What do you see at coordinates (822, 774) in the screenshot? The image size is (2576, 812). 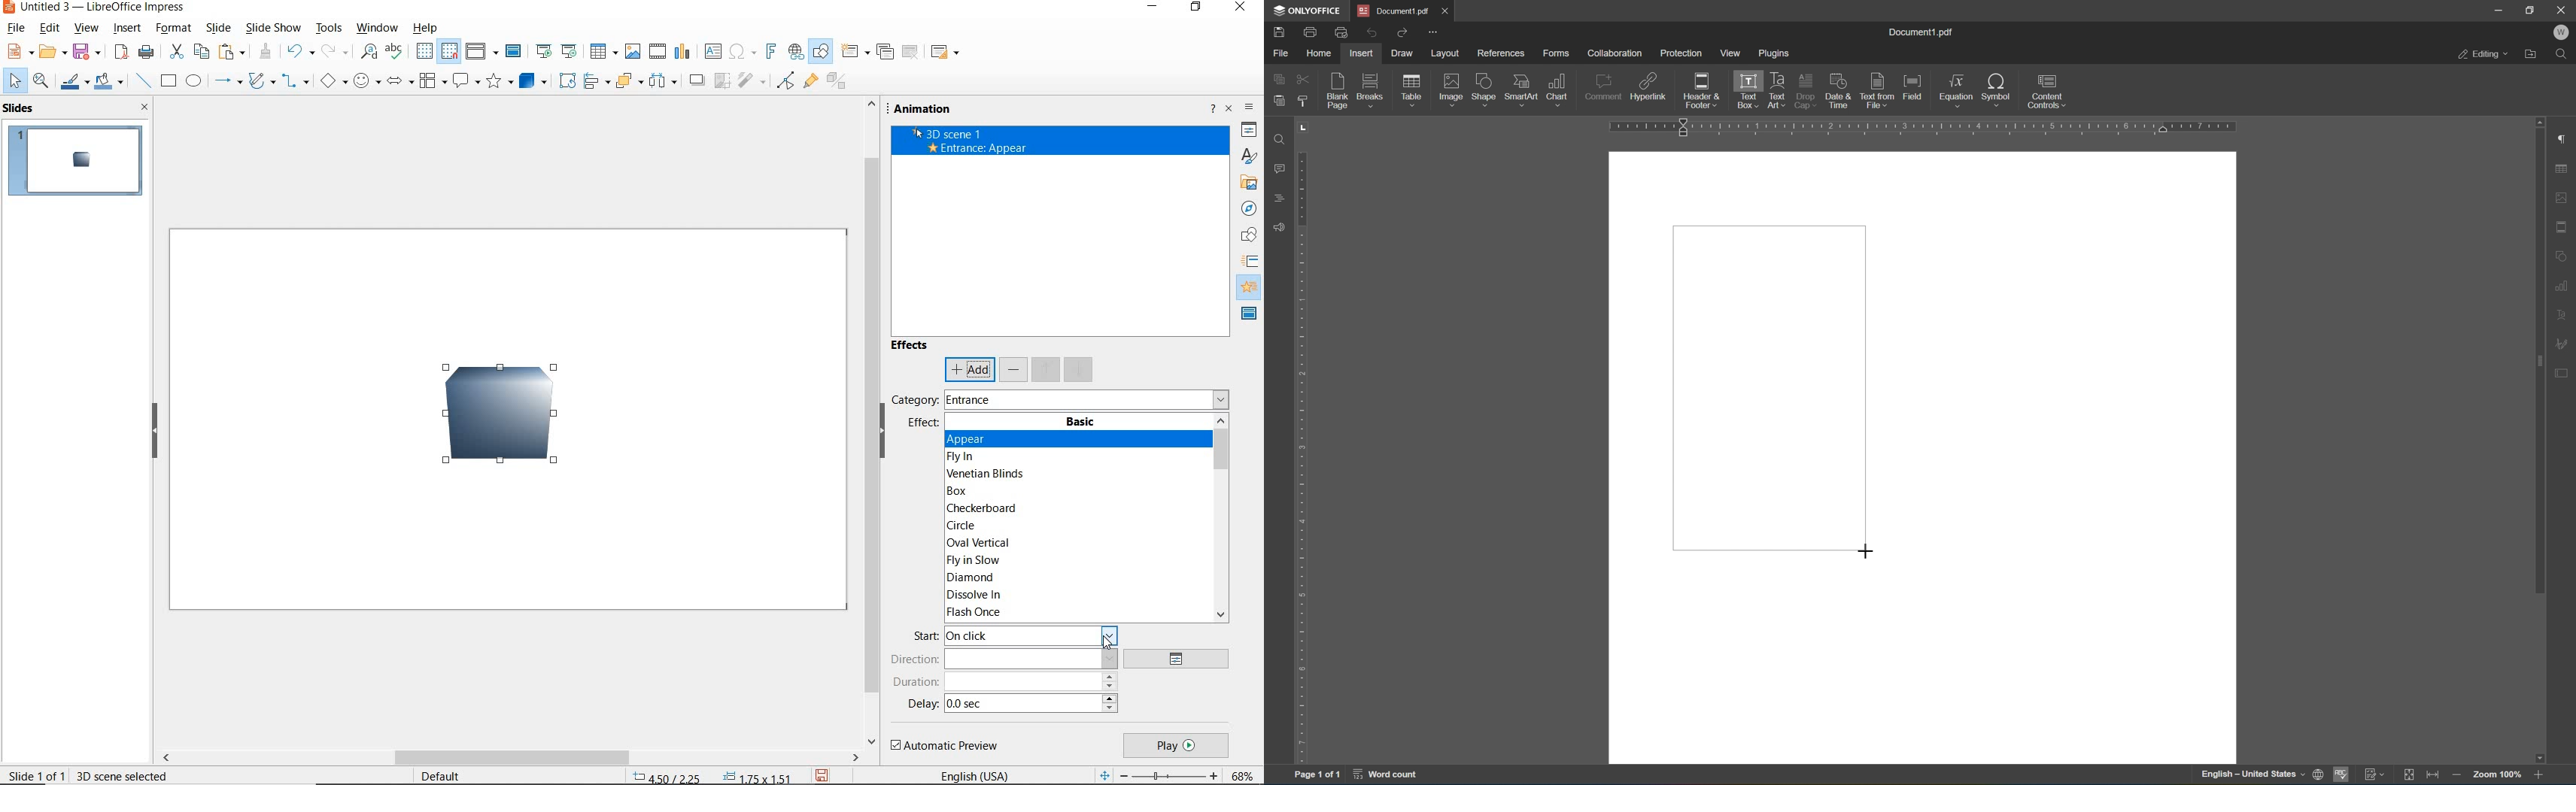 I see `save` at bounding box center [822, 774].